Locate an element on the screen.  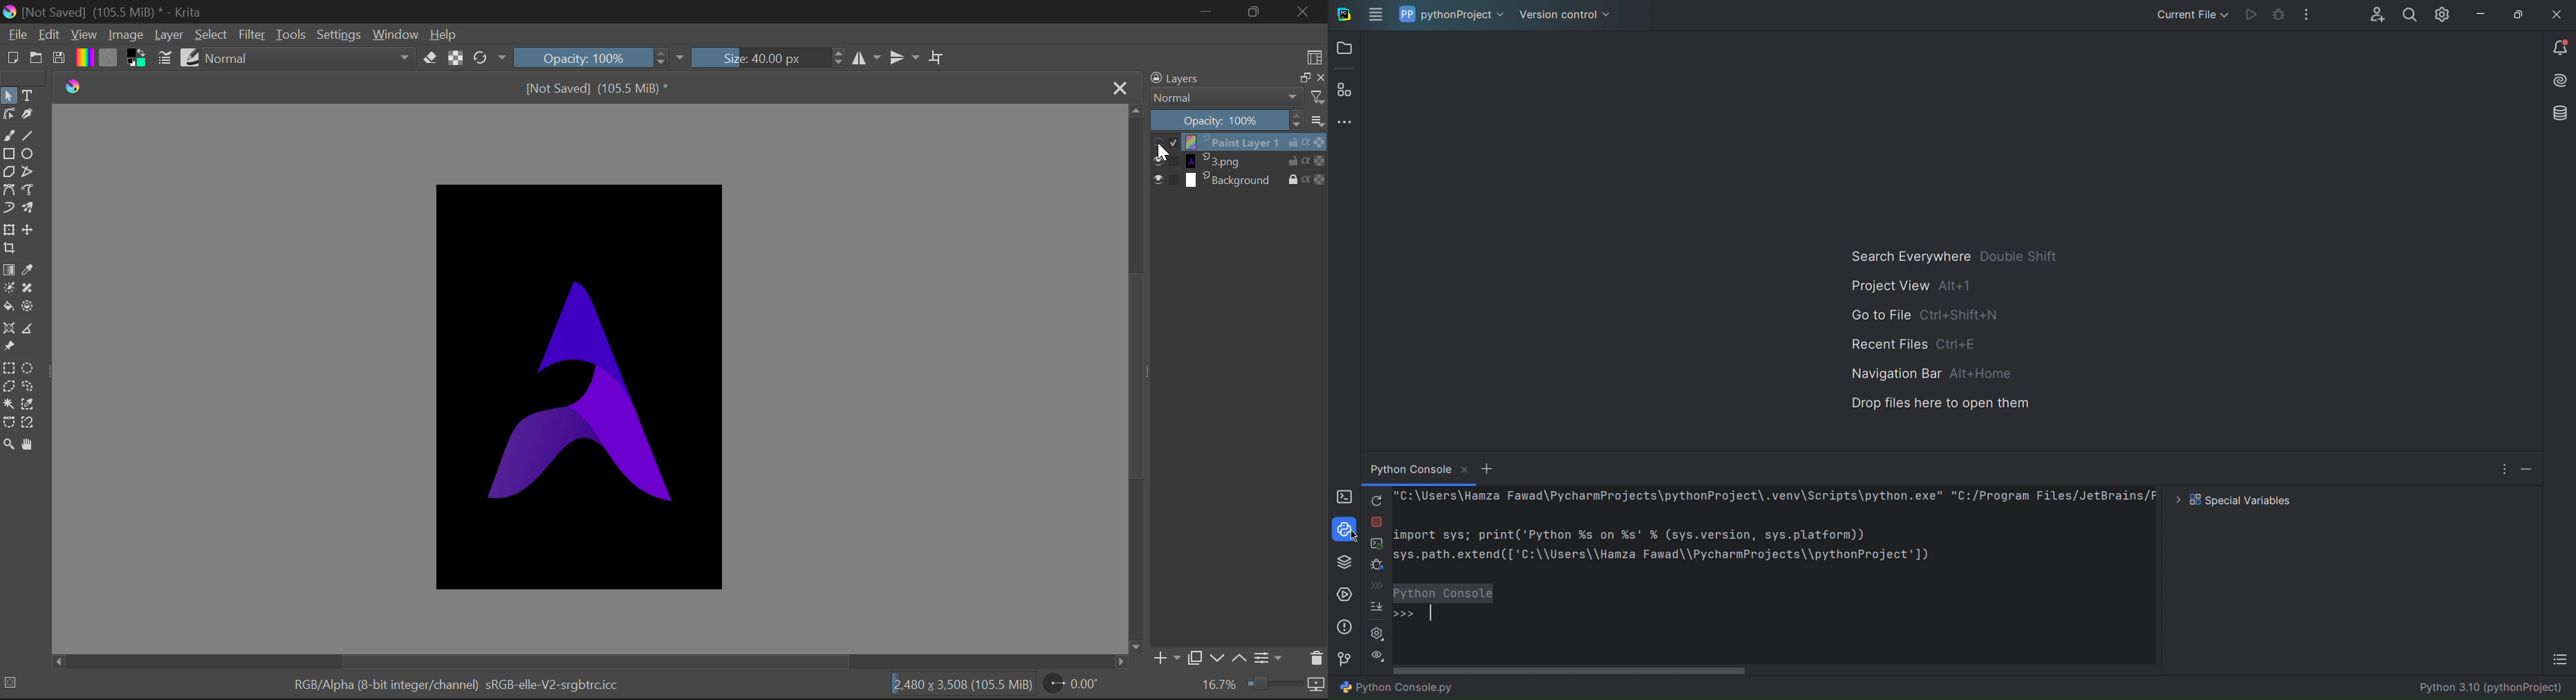
show or hide layer is located at coordinates (1165, 143).